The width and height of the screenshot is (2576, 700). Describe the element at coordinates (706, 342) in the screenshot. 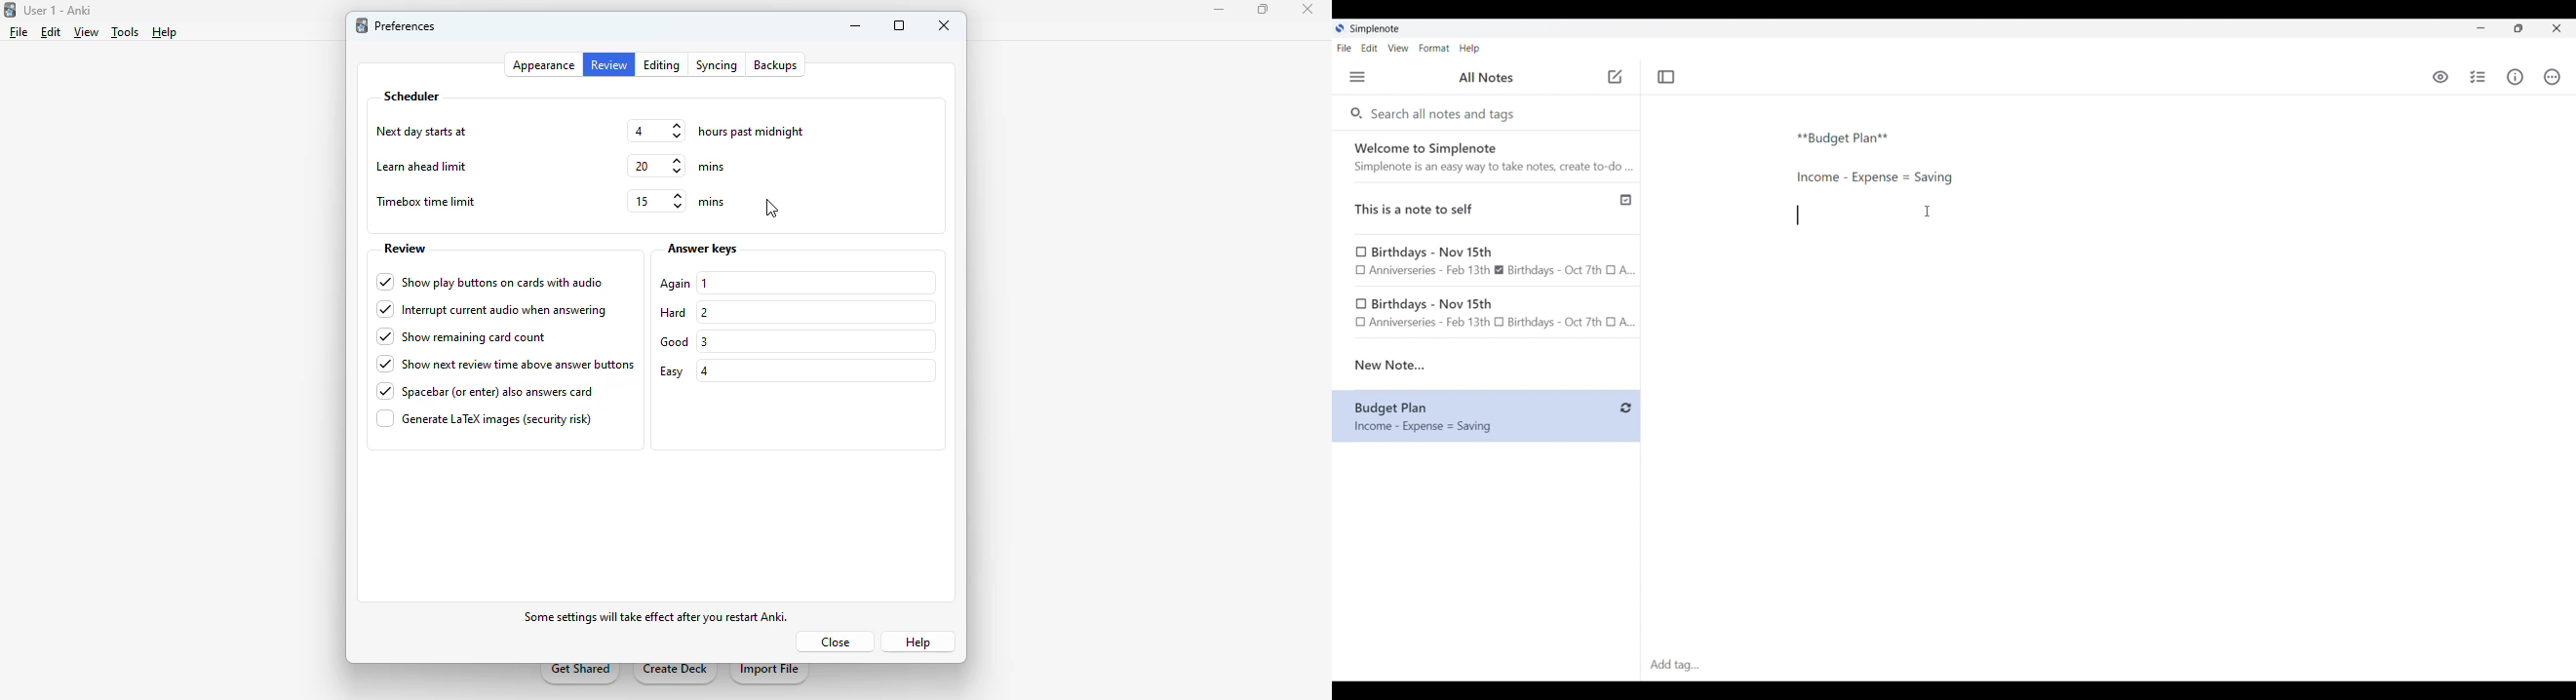

I see `3` at that location.